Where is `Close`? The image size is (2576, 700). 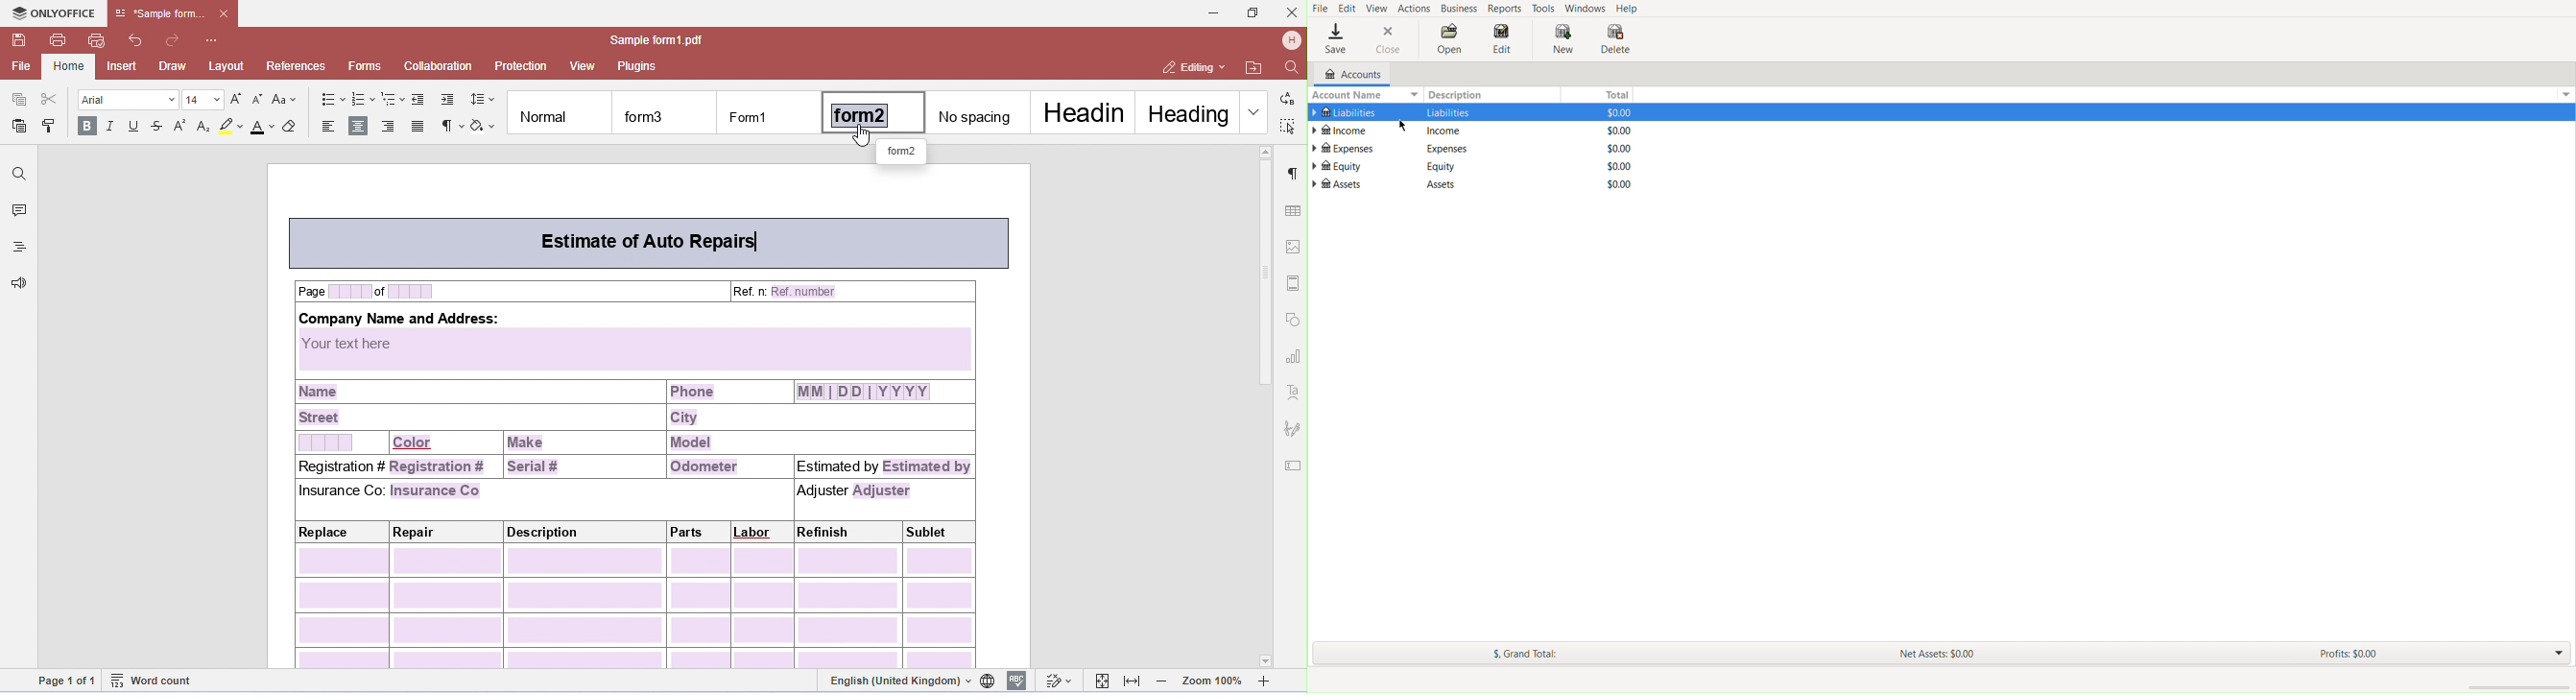 Close is located at coordinates (1386, 40).